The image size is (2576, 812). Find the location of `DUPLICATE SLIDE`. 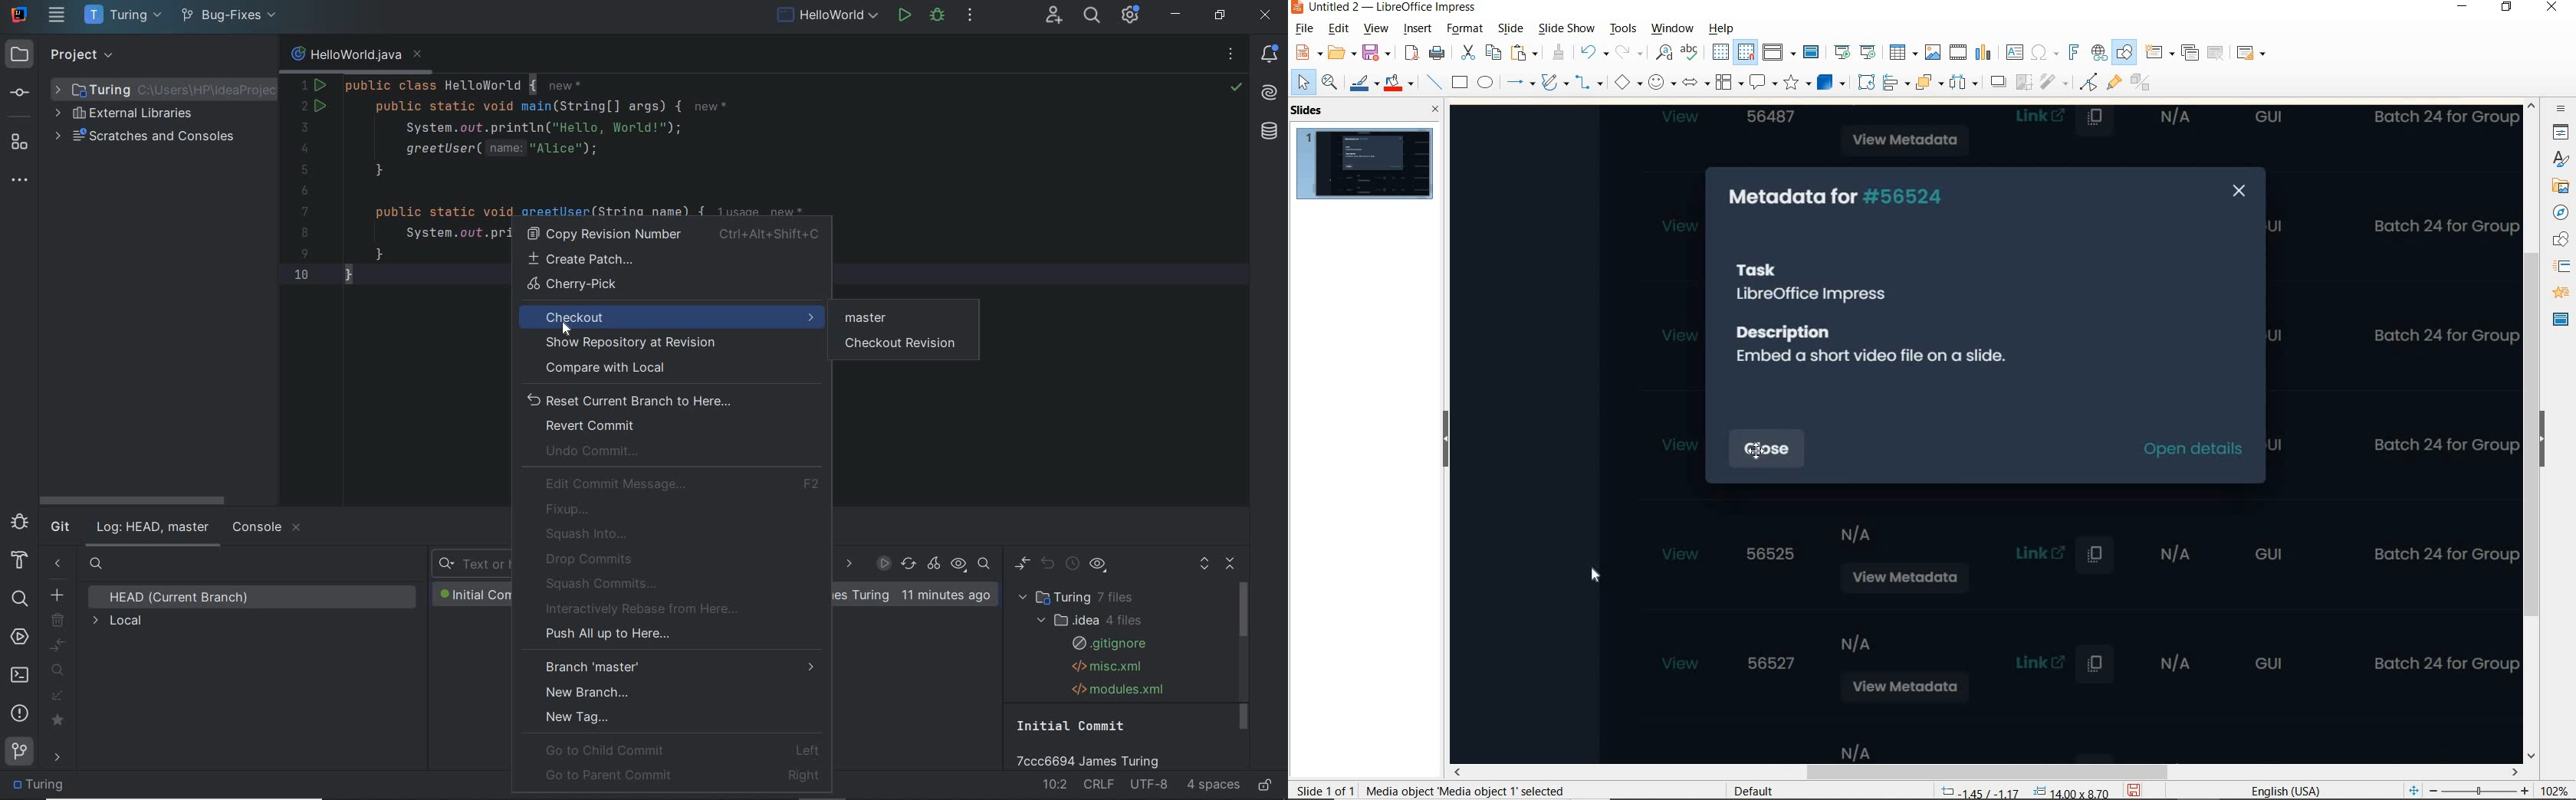

DUPLICATE SLIDE is located at coordinates (2190, 54).